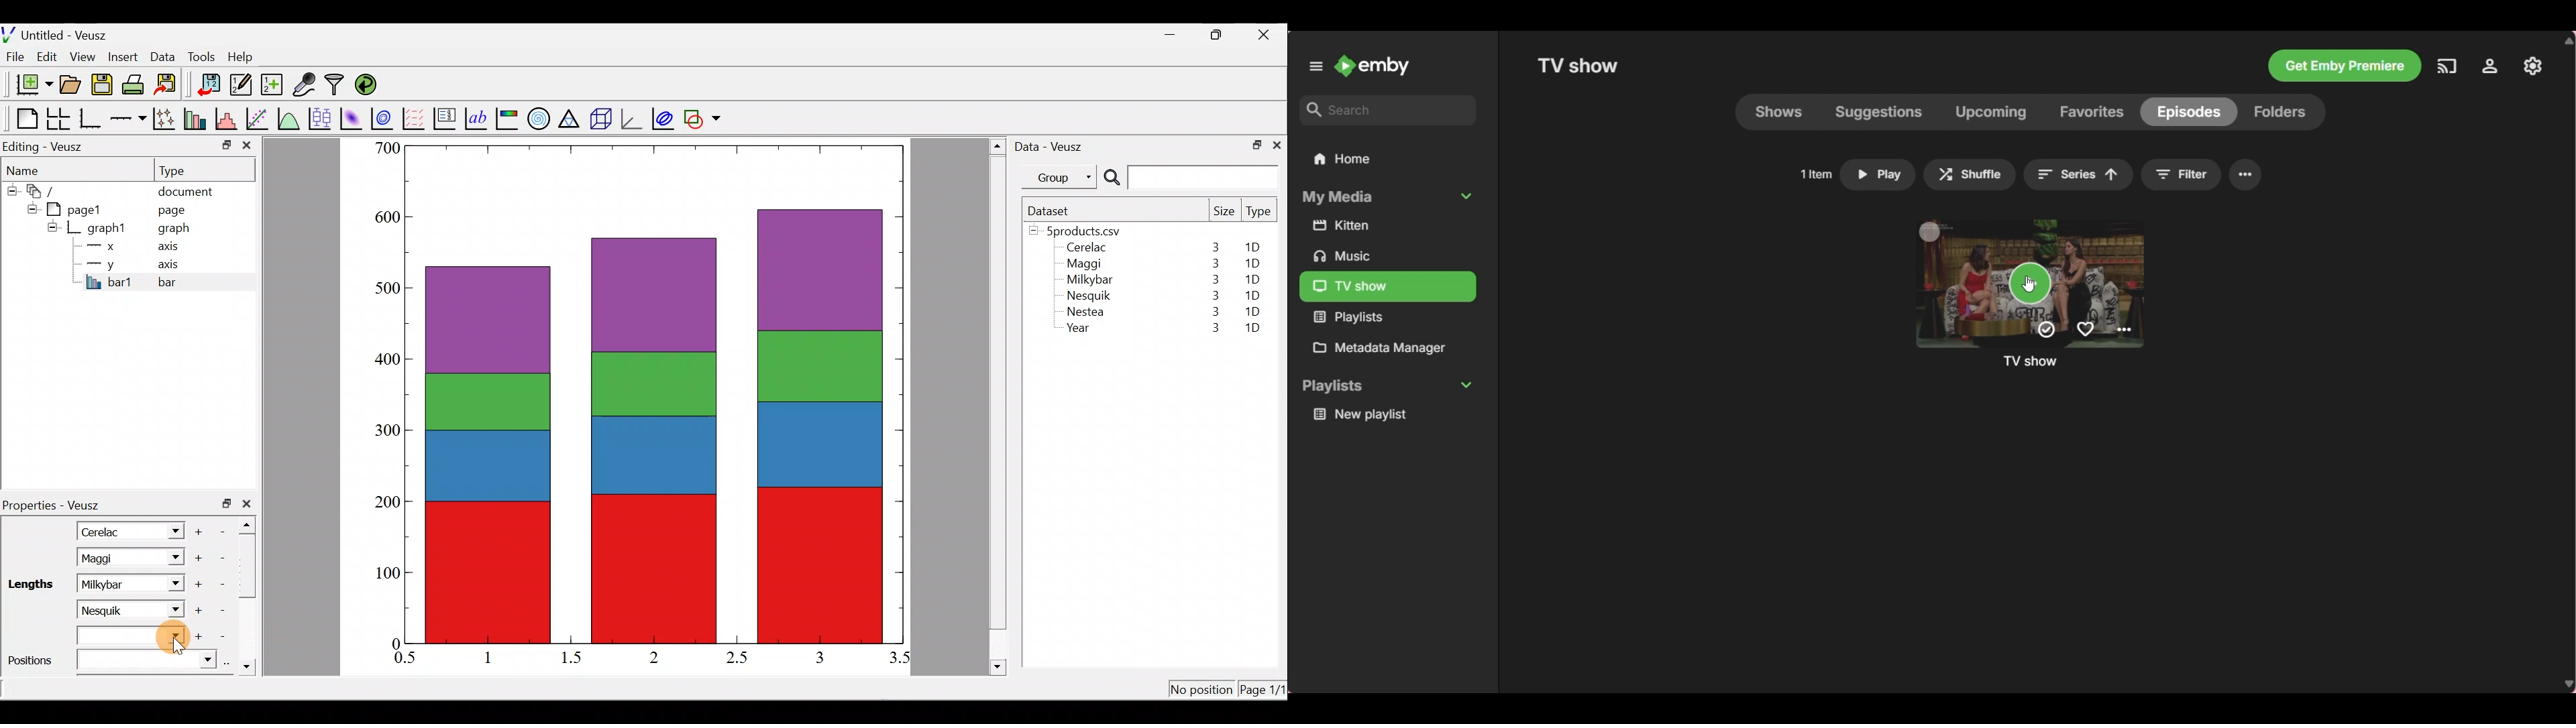 This screenshot has height=728, width=2576. What do you see at coordinates (389, 360) in the screenshot?
I see `400` at bounding box center [389, 360].